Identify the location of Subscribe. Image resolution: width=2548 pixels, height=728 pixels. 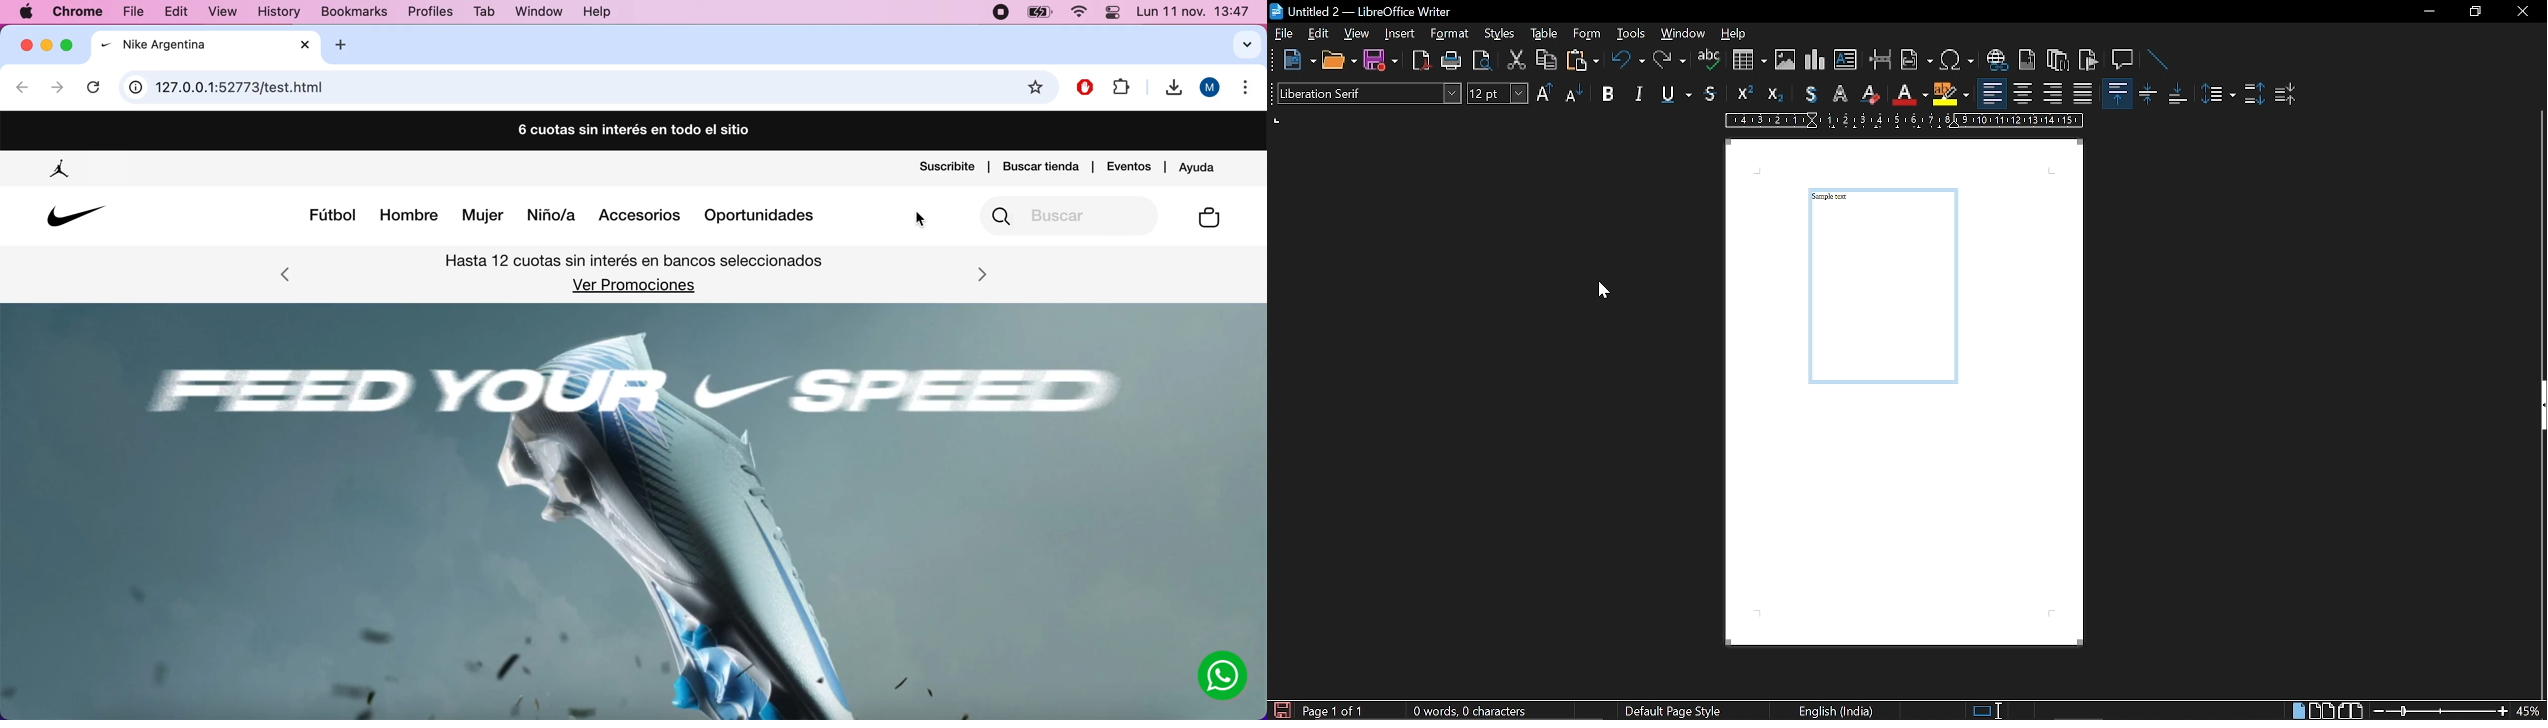
(947, 168).